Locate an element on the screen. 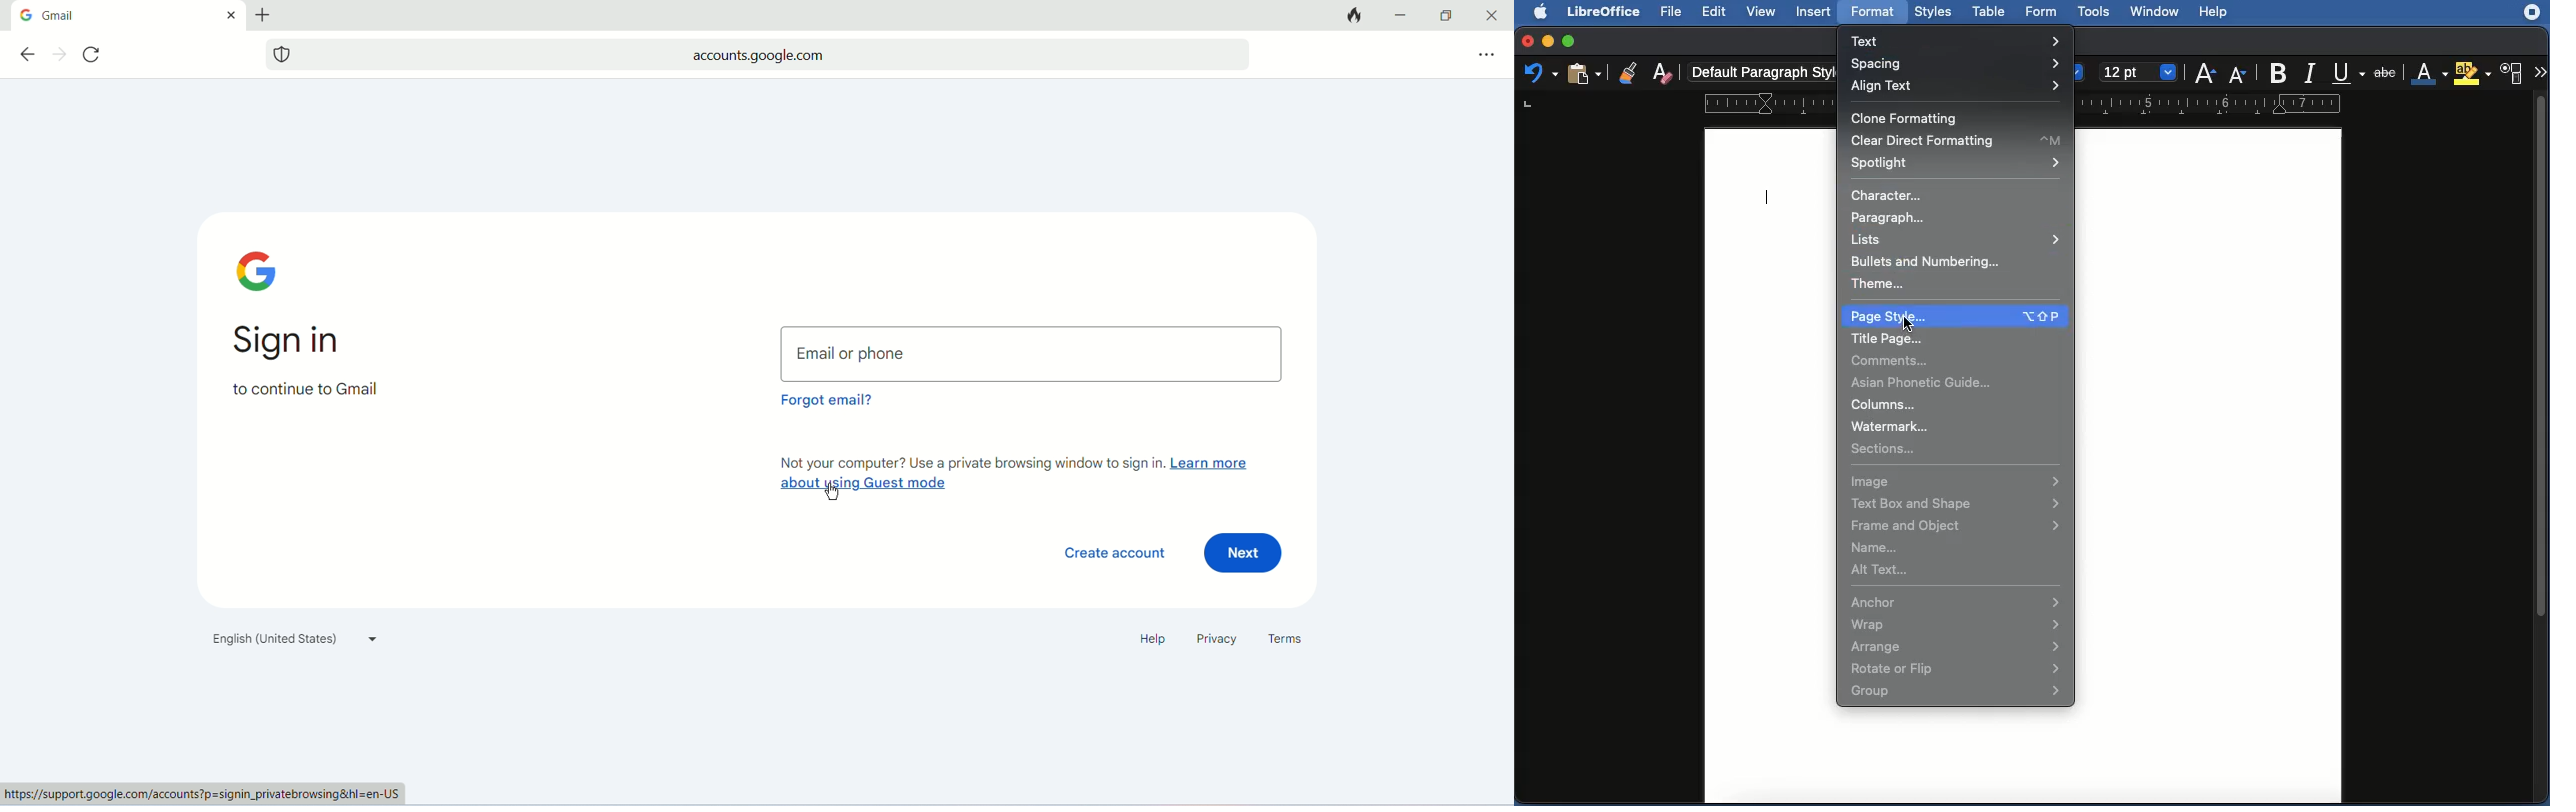  email or phone is located at coordinates (1033, 353).